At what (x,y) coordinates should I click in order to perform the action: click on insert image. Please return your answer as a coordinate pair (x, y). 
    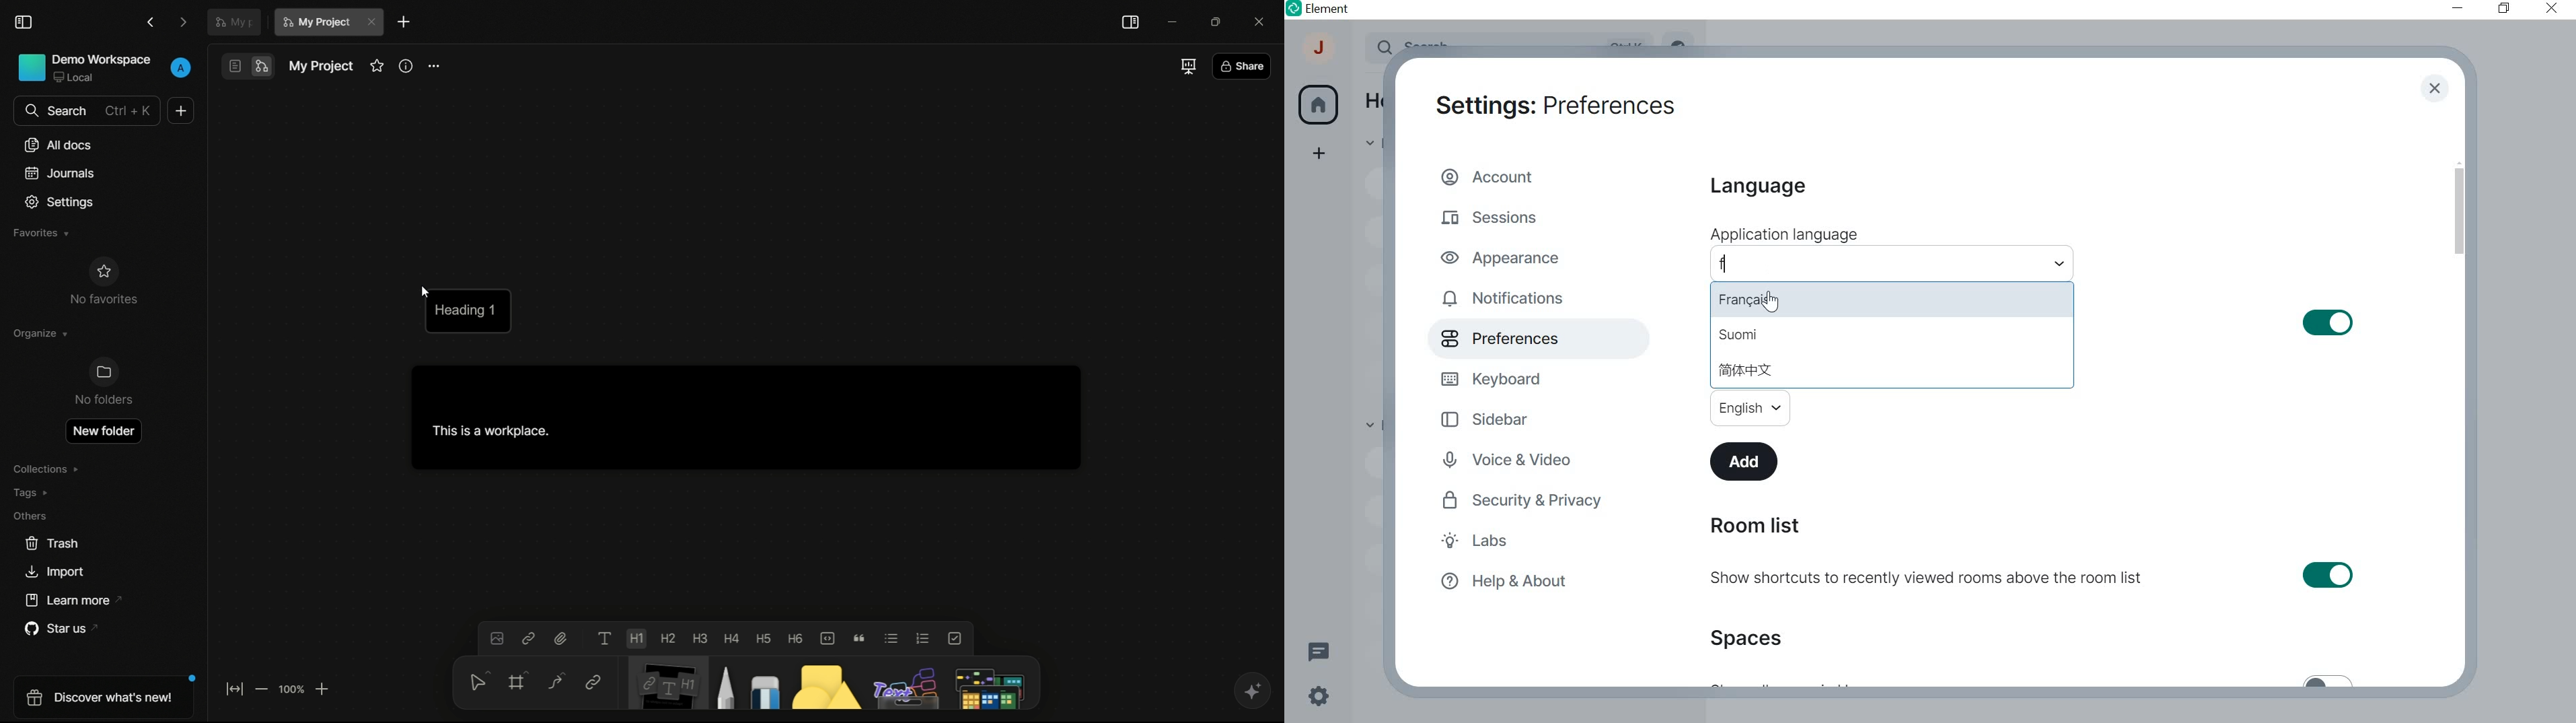
    Looking at the image, I should click on (497, 638).